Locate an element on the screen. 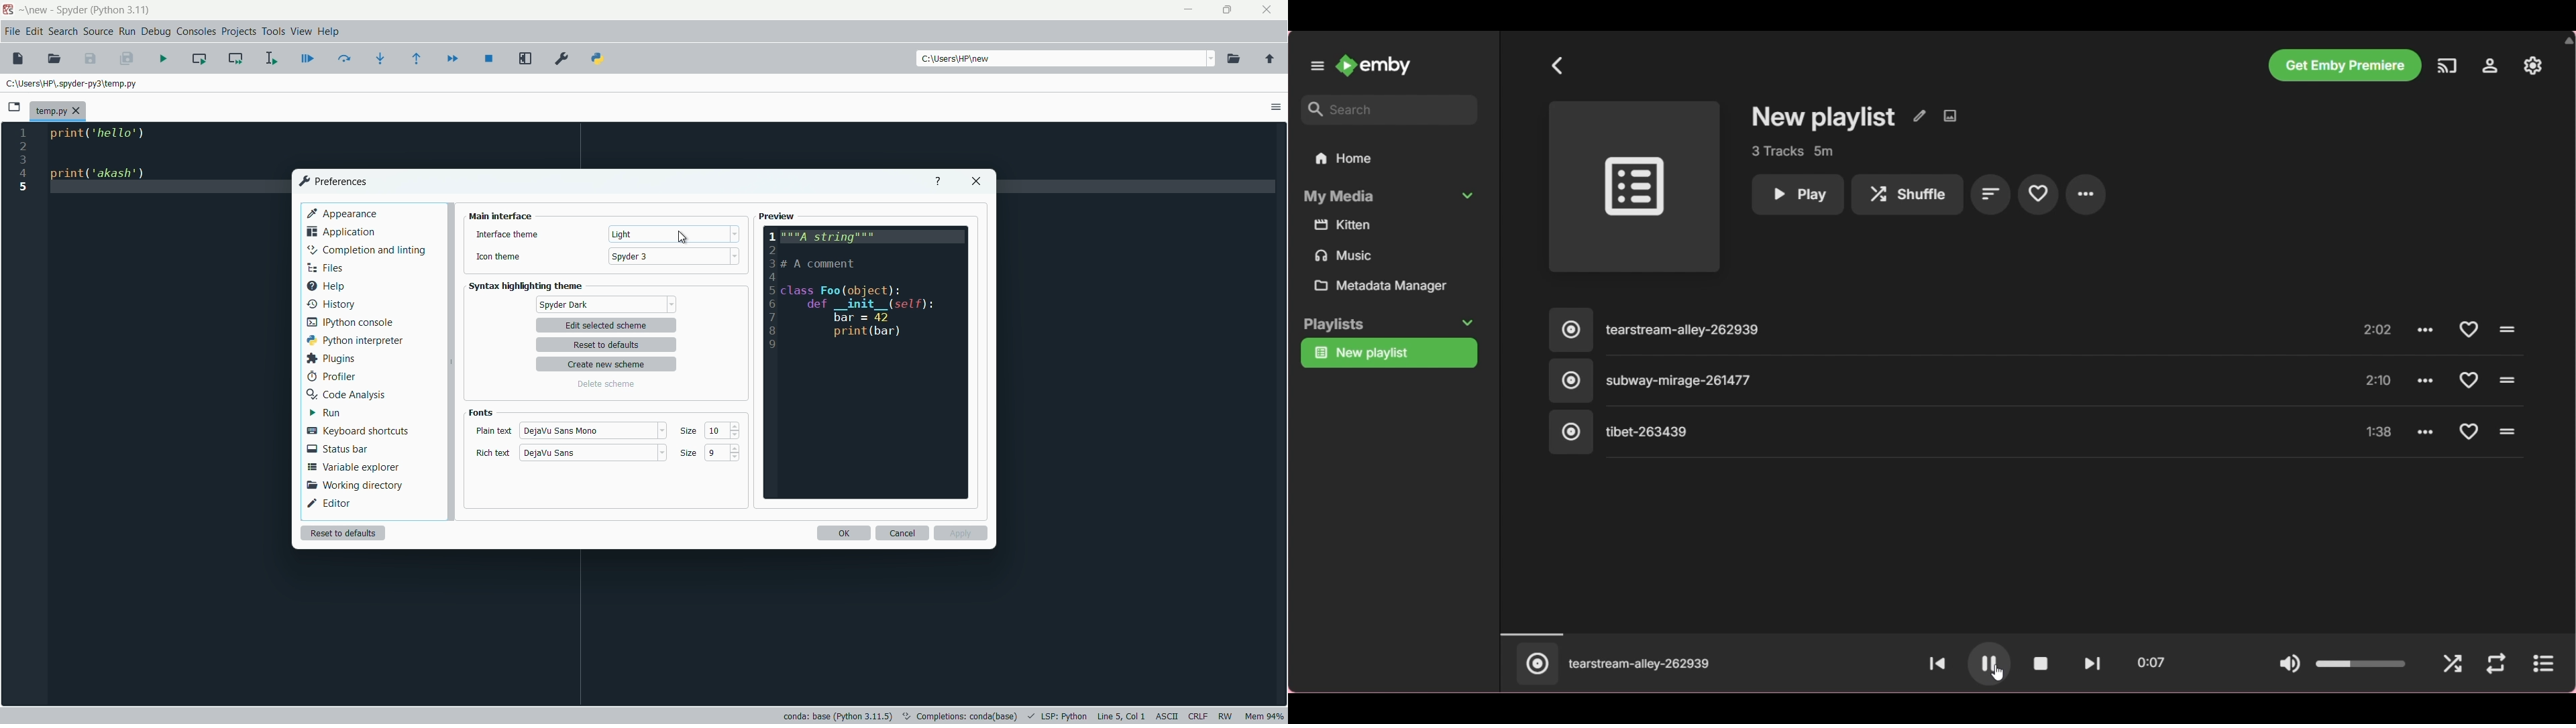  stop debugging is located at coordinates (490, 58).